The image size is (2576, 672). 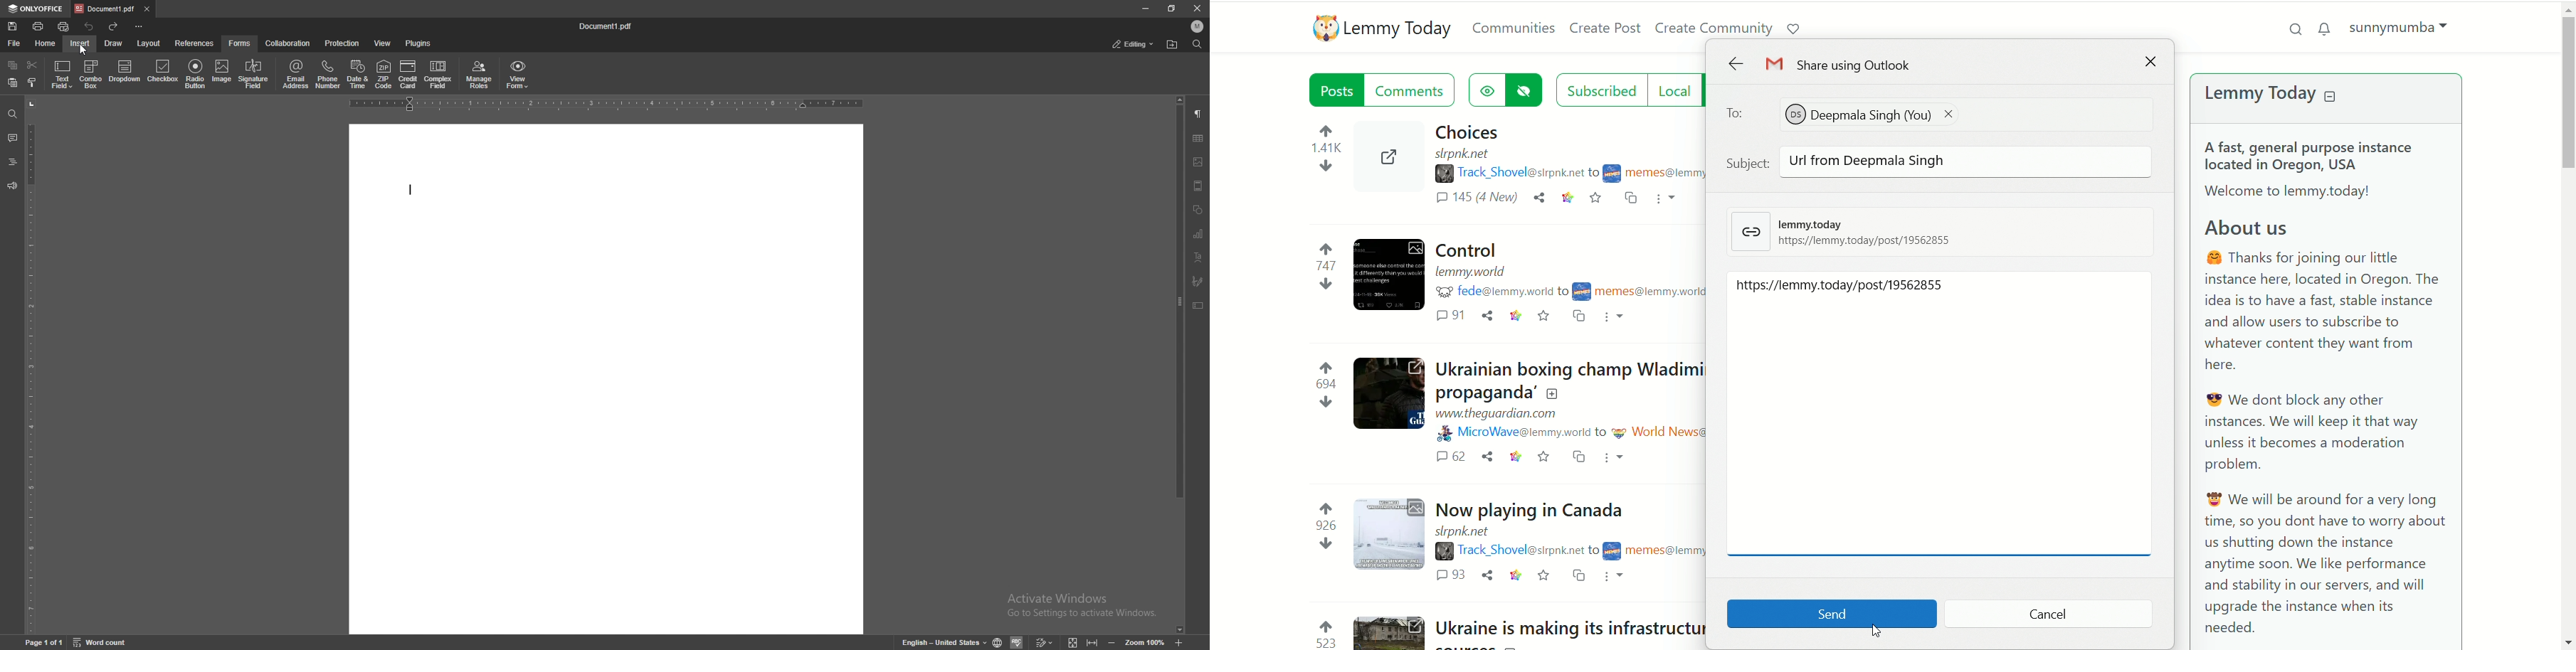 What do you see at coordinates (1528, 508) in the screenshot?
I see `Post on "Now playing in Canada"` at bounding box center [1528, 508].